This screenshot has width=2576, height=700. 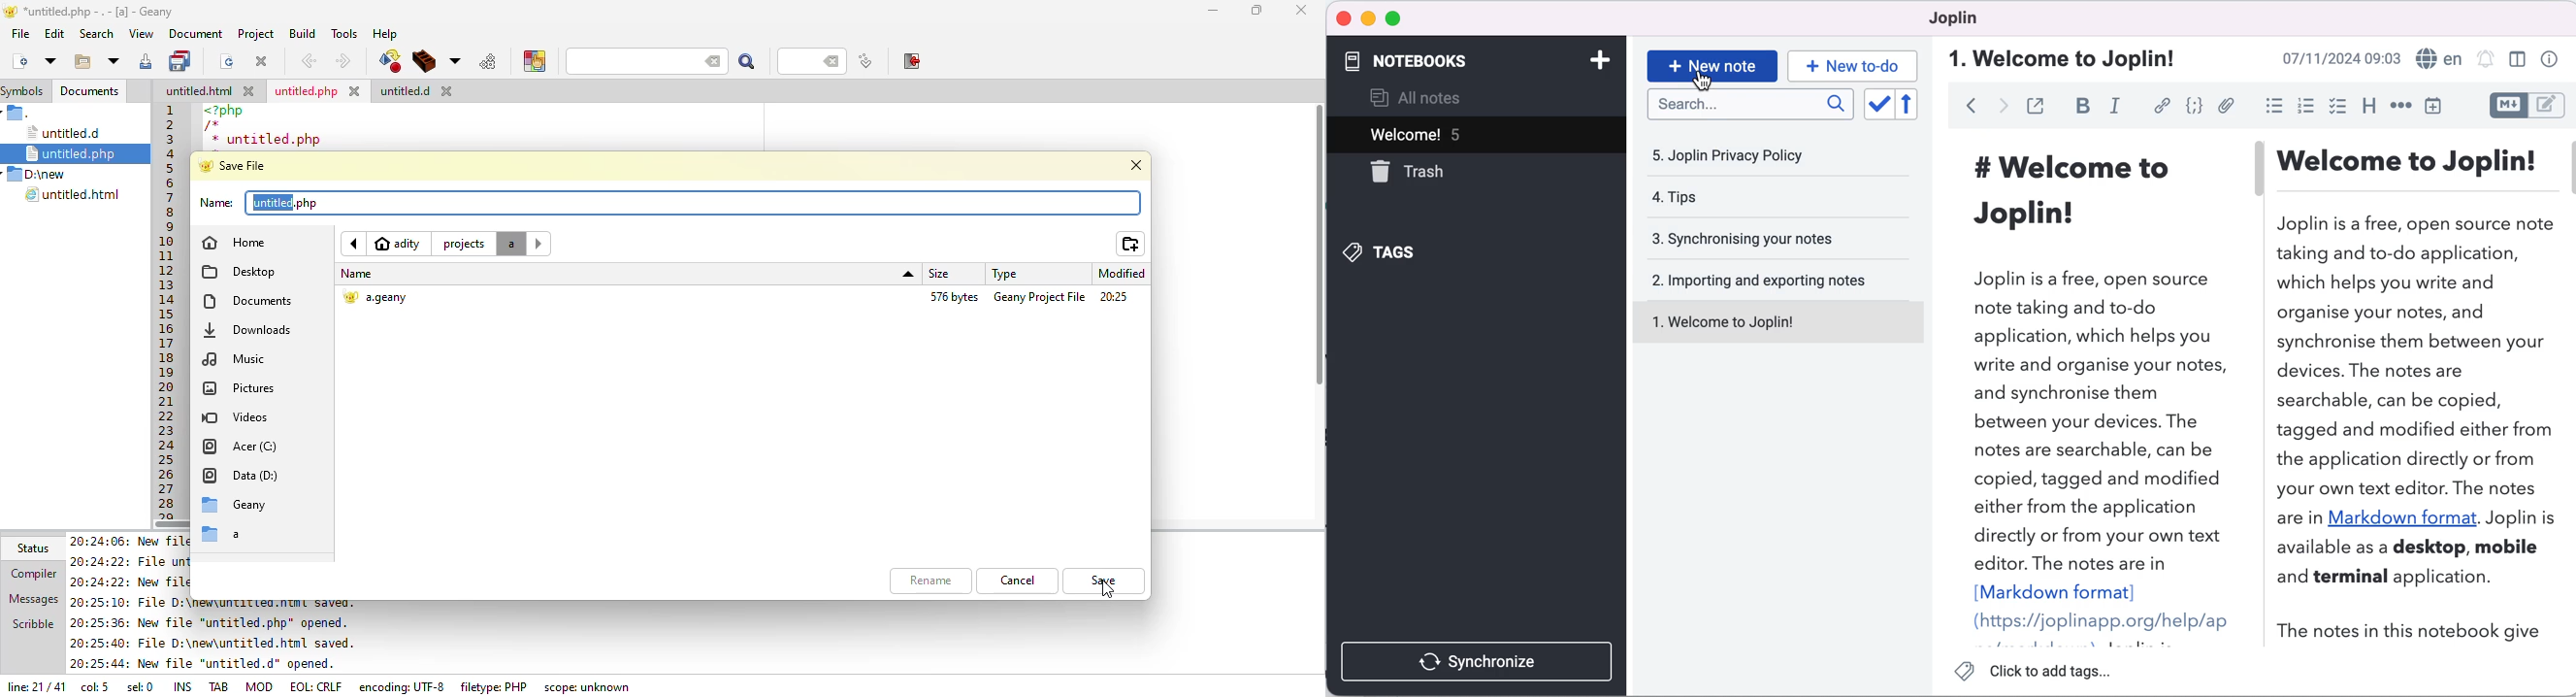 I want to click on importing and exporting notes, so click(x=1779, y=281).